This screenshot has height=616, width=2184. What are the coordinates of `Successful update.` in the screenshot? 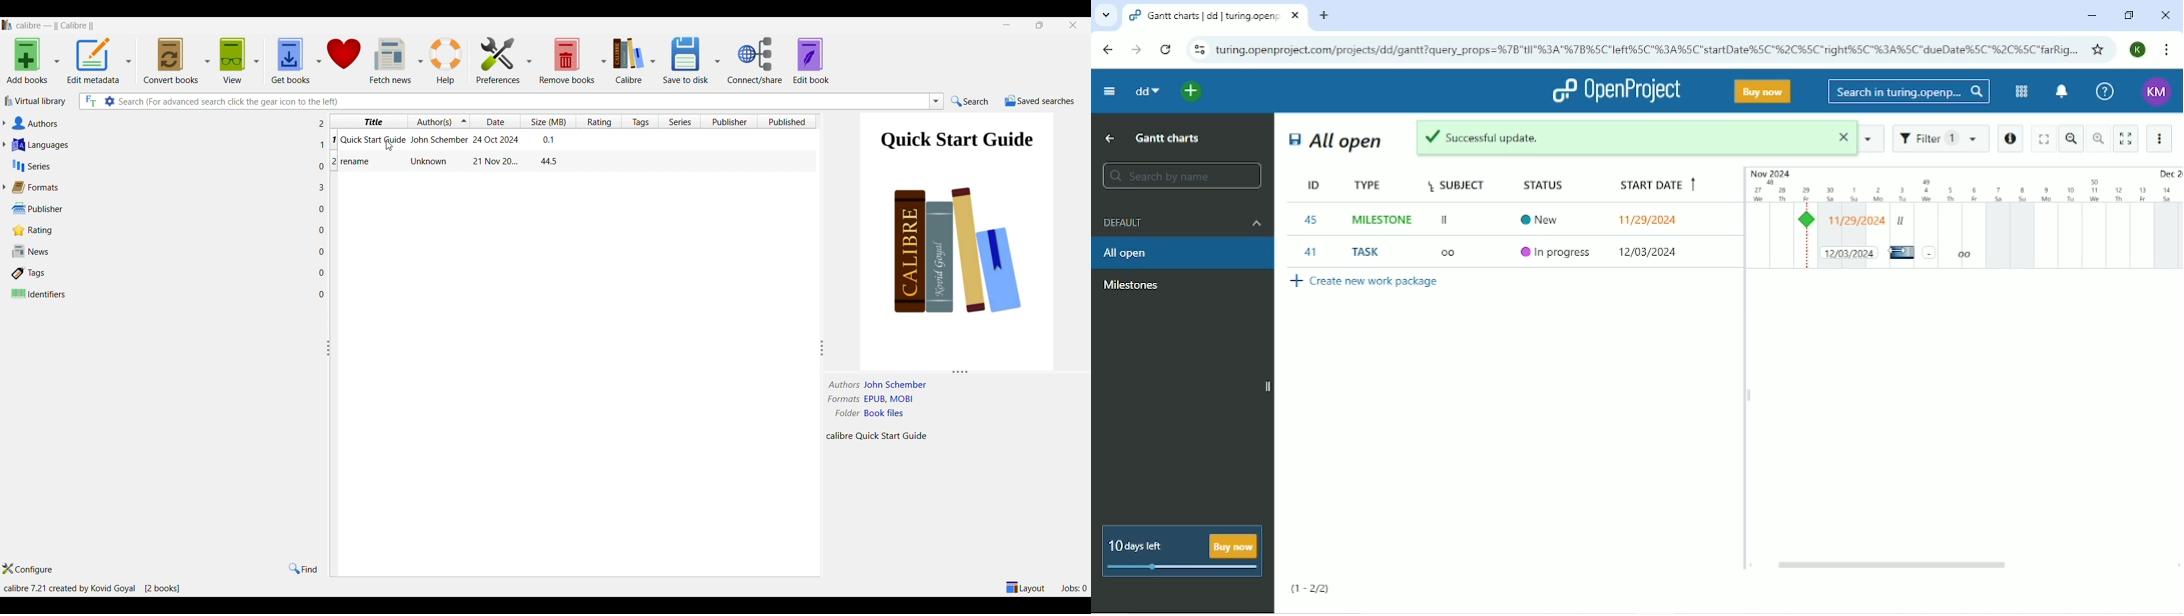 It's located at (1638, 138).